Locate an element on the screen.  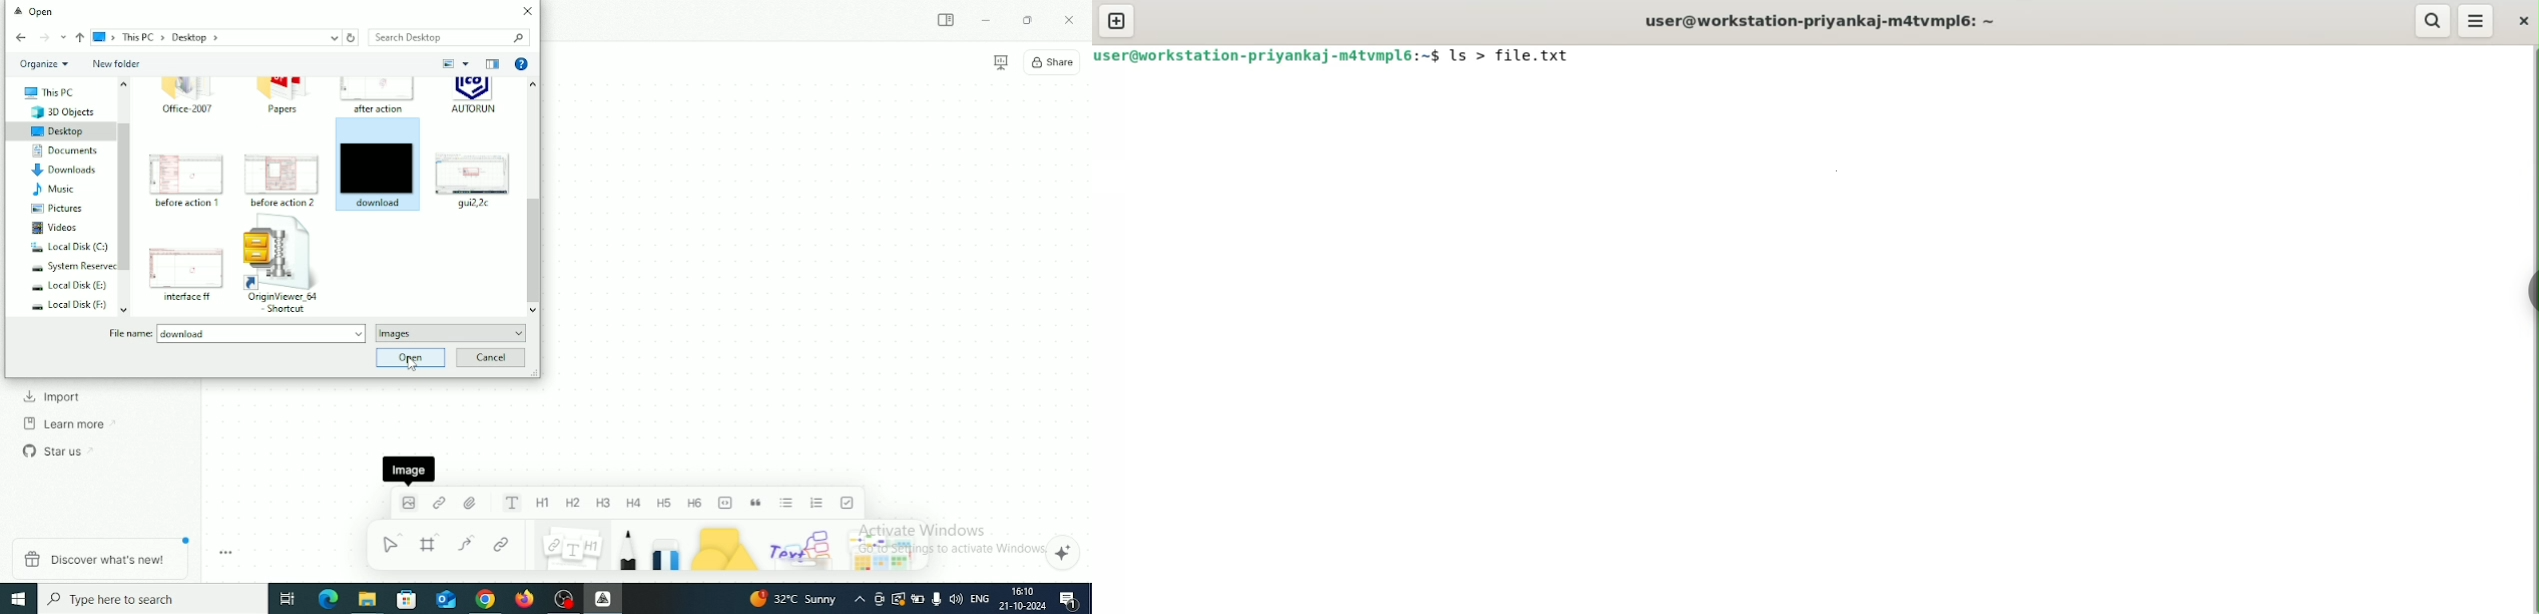
Cursor is located at coordinates (415, 366).